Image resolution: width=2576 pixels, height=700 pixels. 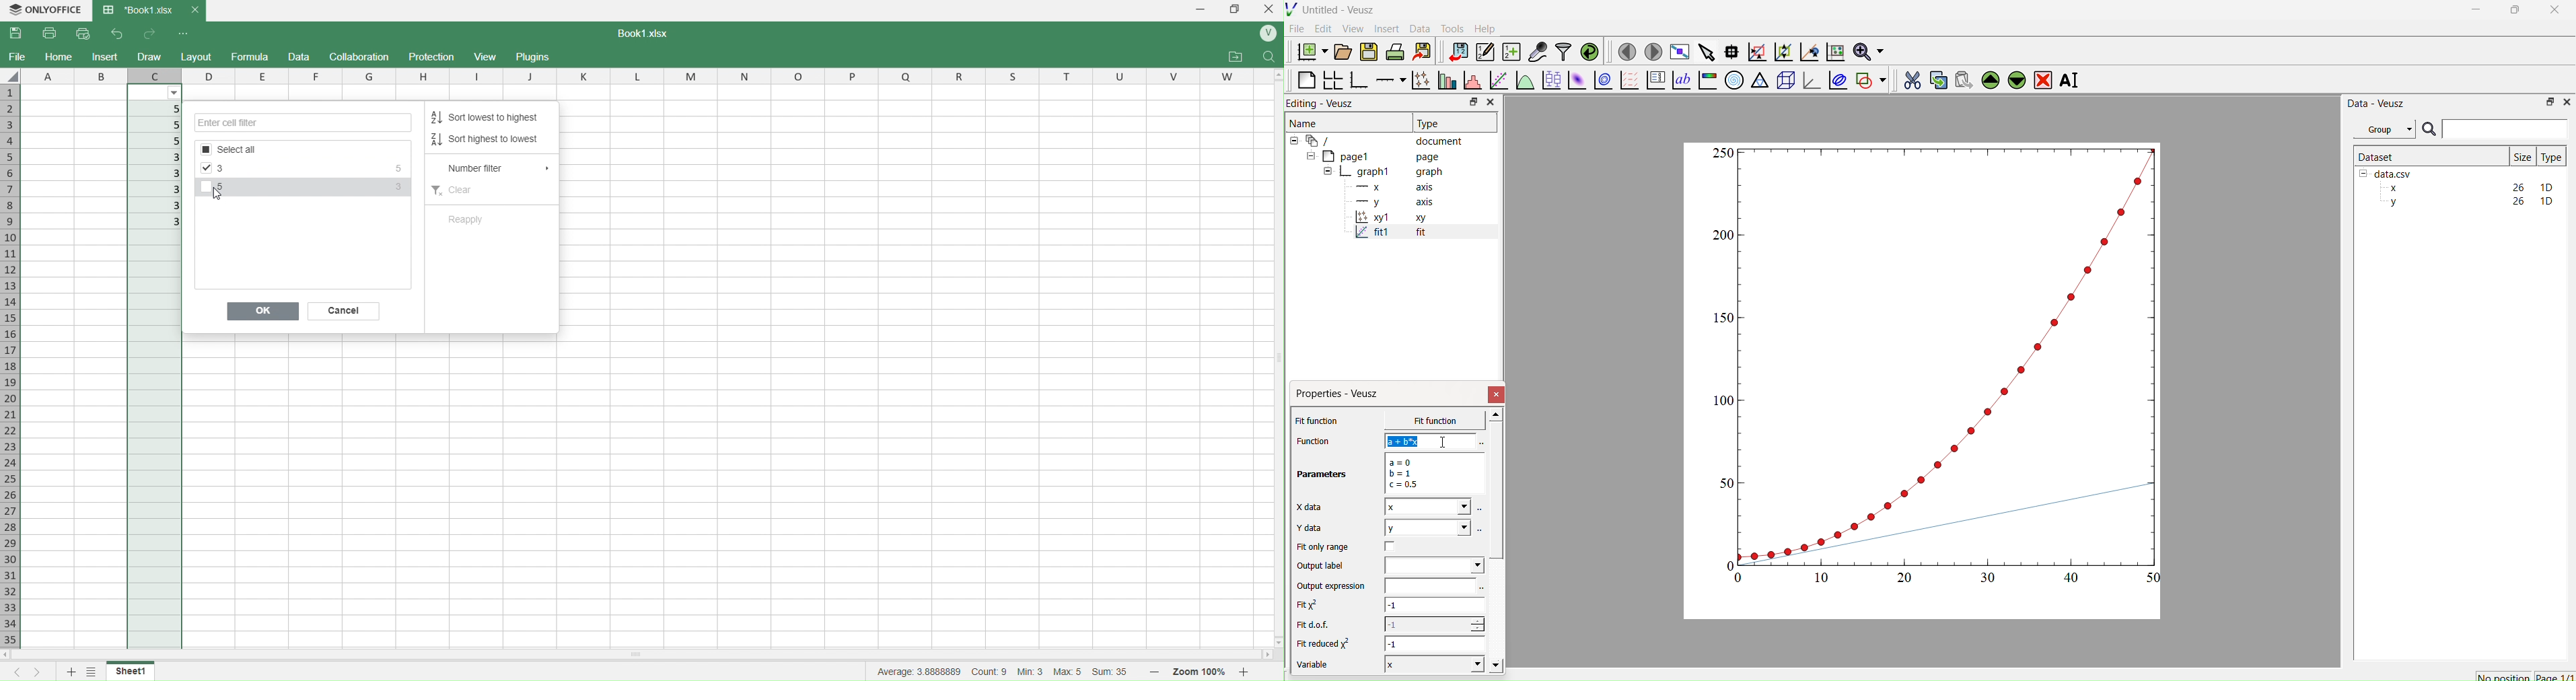 I want to click on Read data points, so click(x=1730, y=50).